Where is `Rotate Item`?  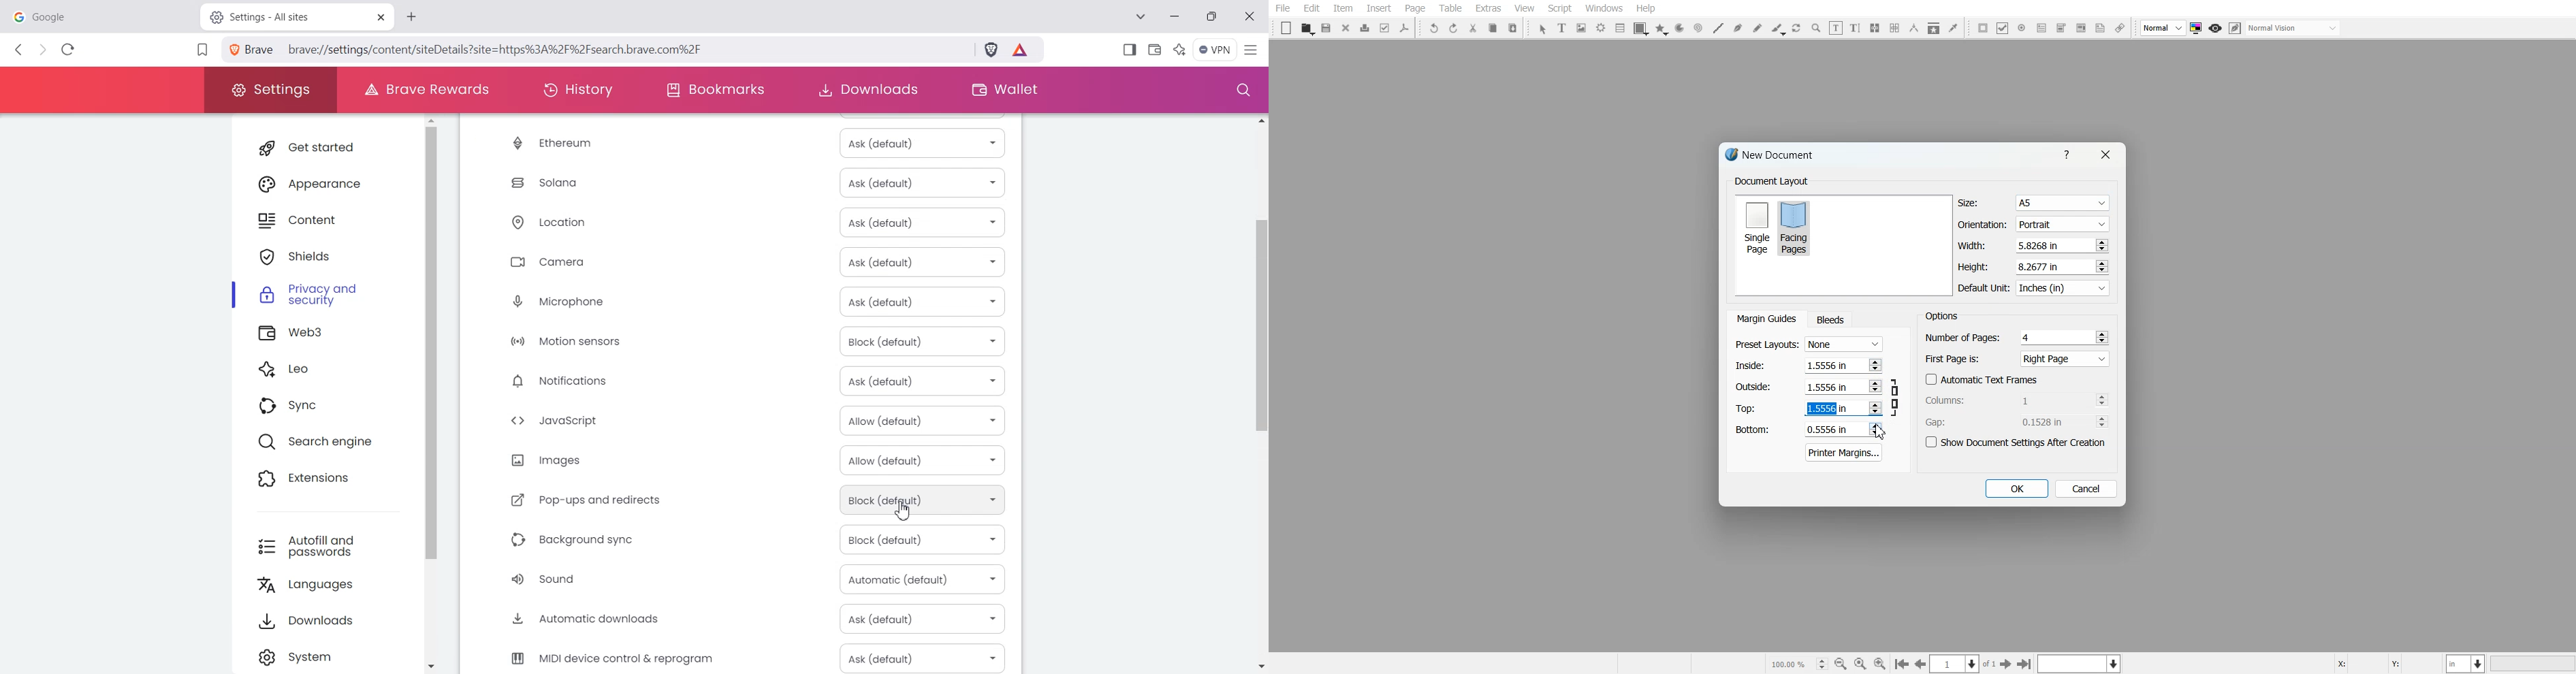 Rotate Item is located at coordinates (1798, 29).